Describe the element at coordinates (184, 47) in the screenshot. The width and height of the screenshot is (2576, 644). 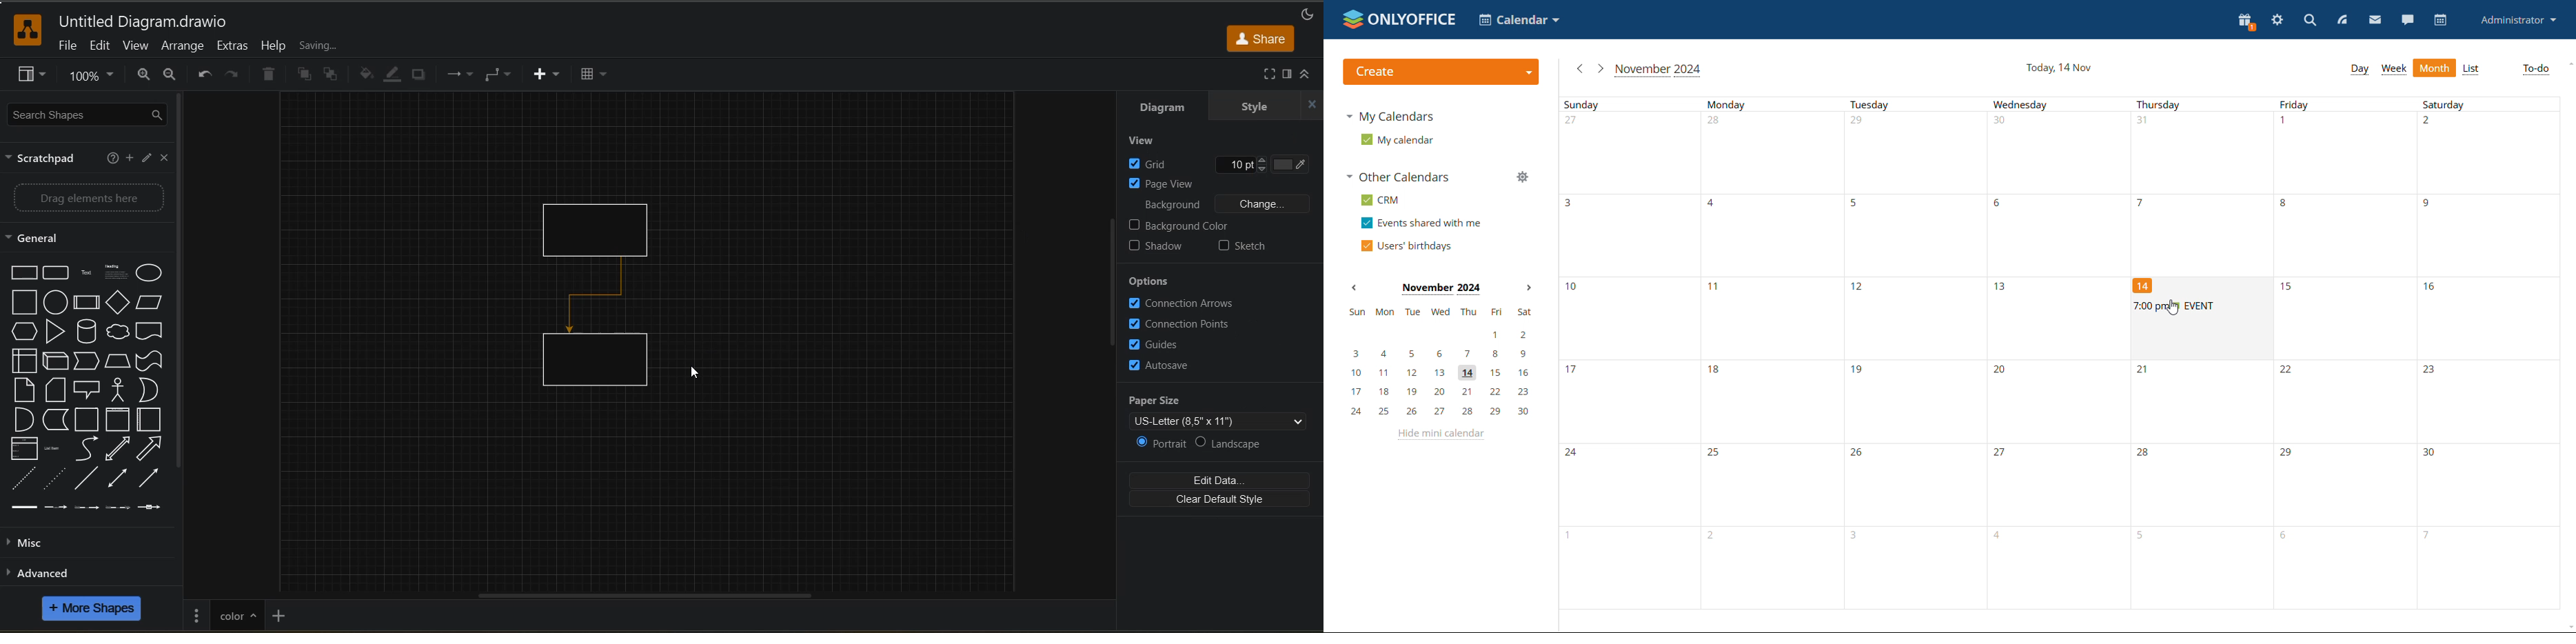
I see `arrange` at that location.